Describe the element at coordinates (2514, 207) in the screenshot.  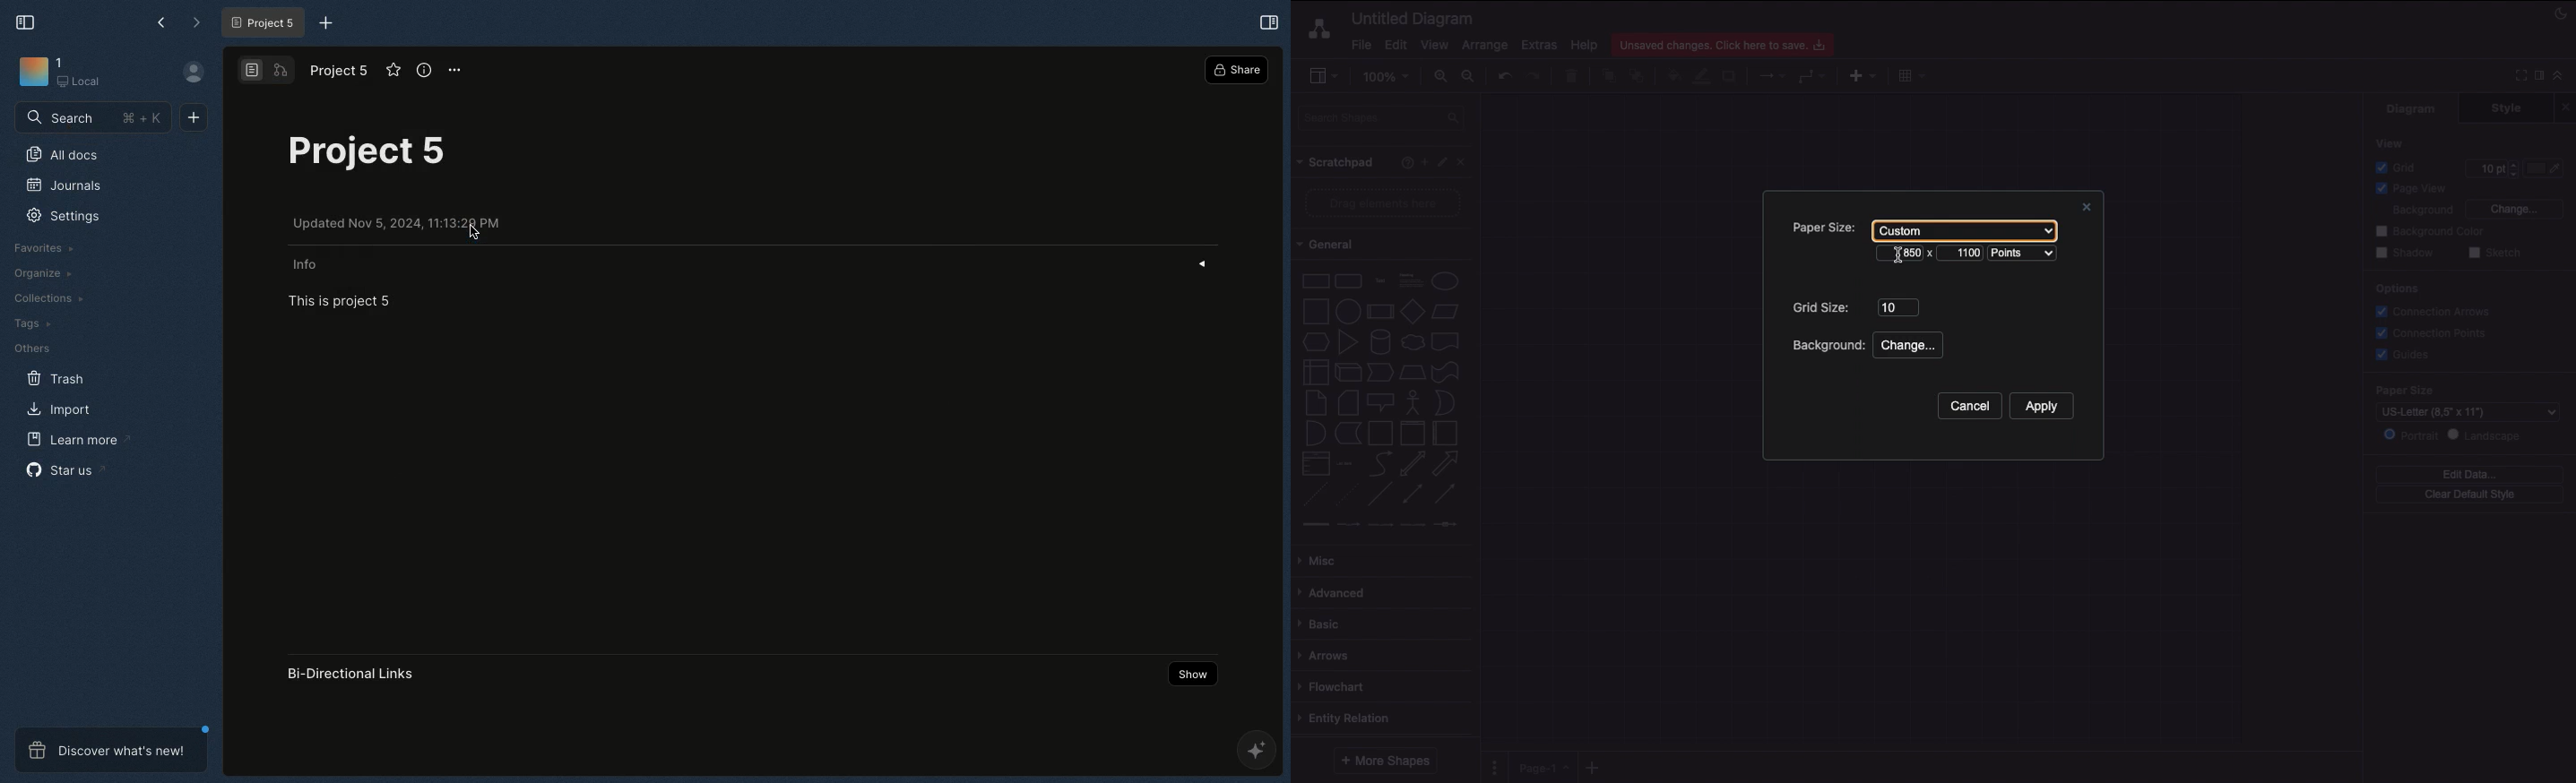
I see `Change` at that location.